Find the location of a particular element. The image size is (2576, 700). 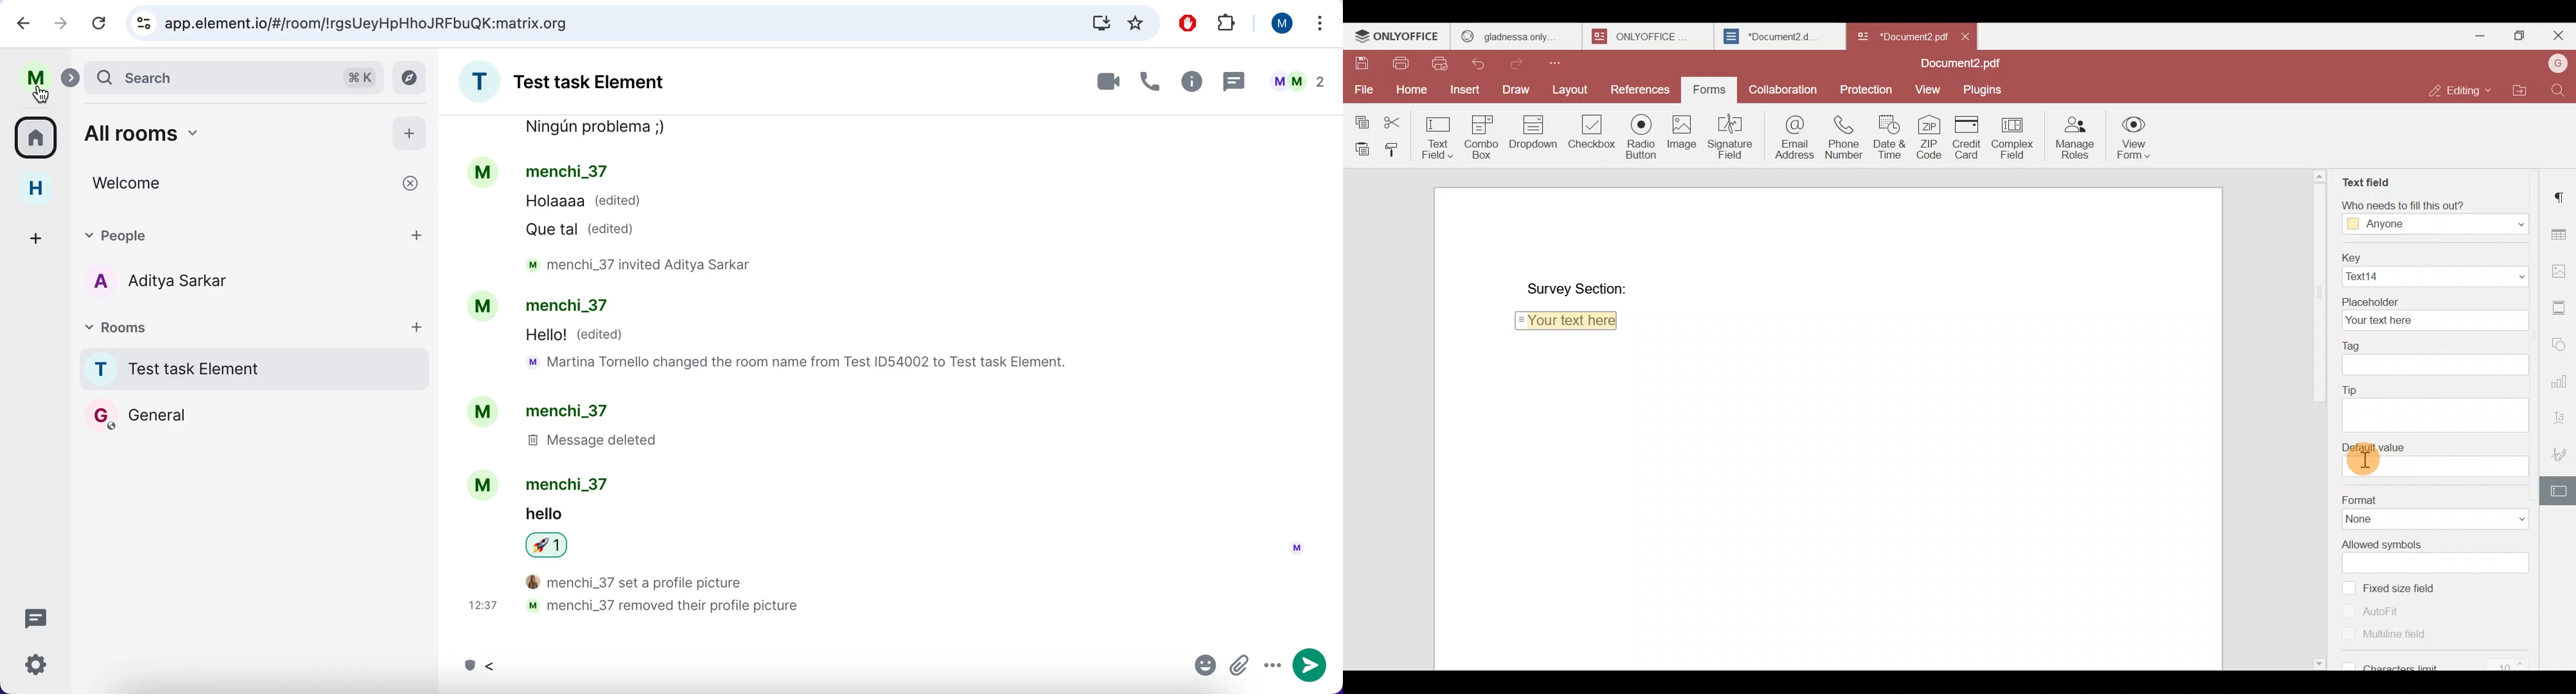

emoji is located at coordinates (1201, 668).